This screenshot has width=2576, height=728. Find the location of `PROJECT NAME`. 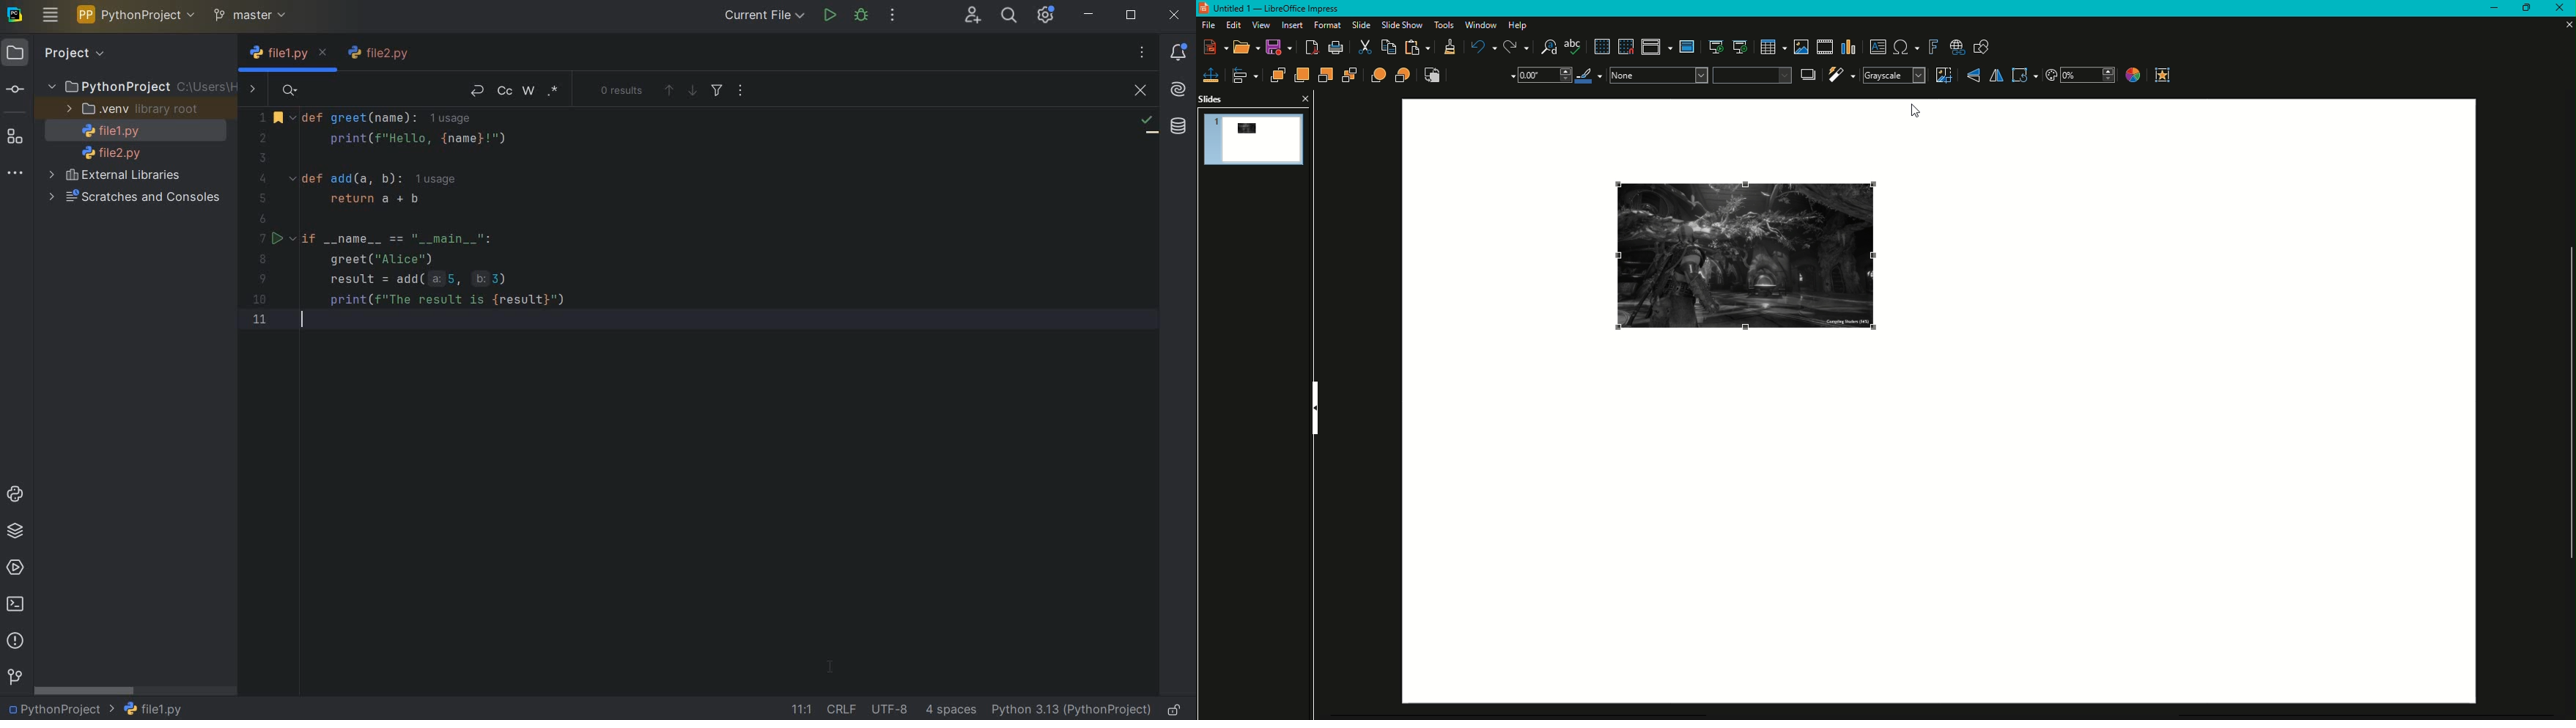

PROJECT NAME is located at coordinates (60, 710).